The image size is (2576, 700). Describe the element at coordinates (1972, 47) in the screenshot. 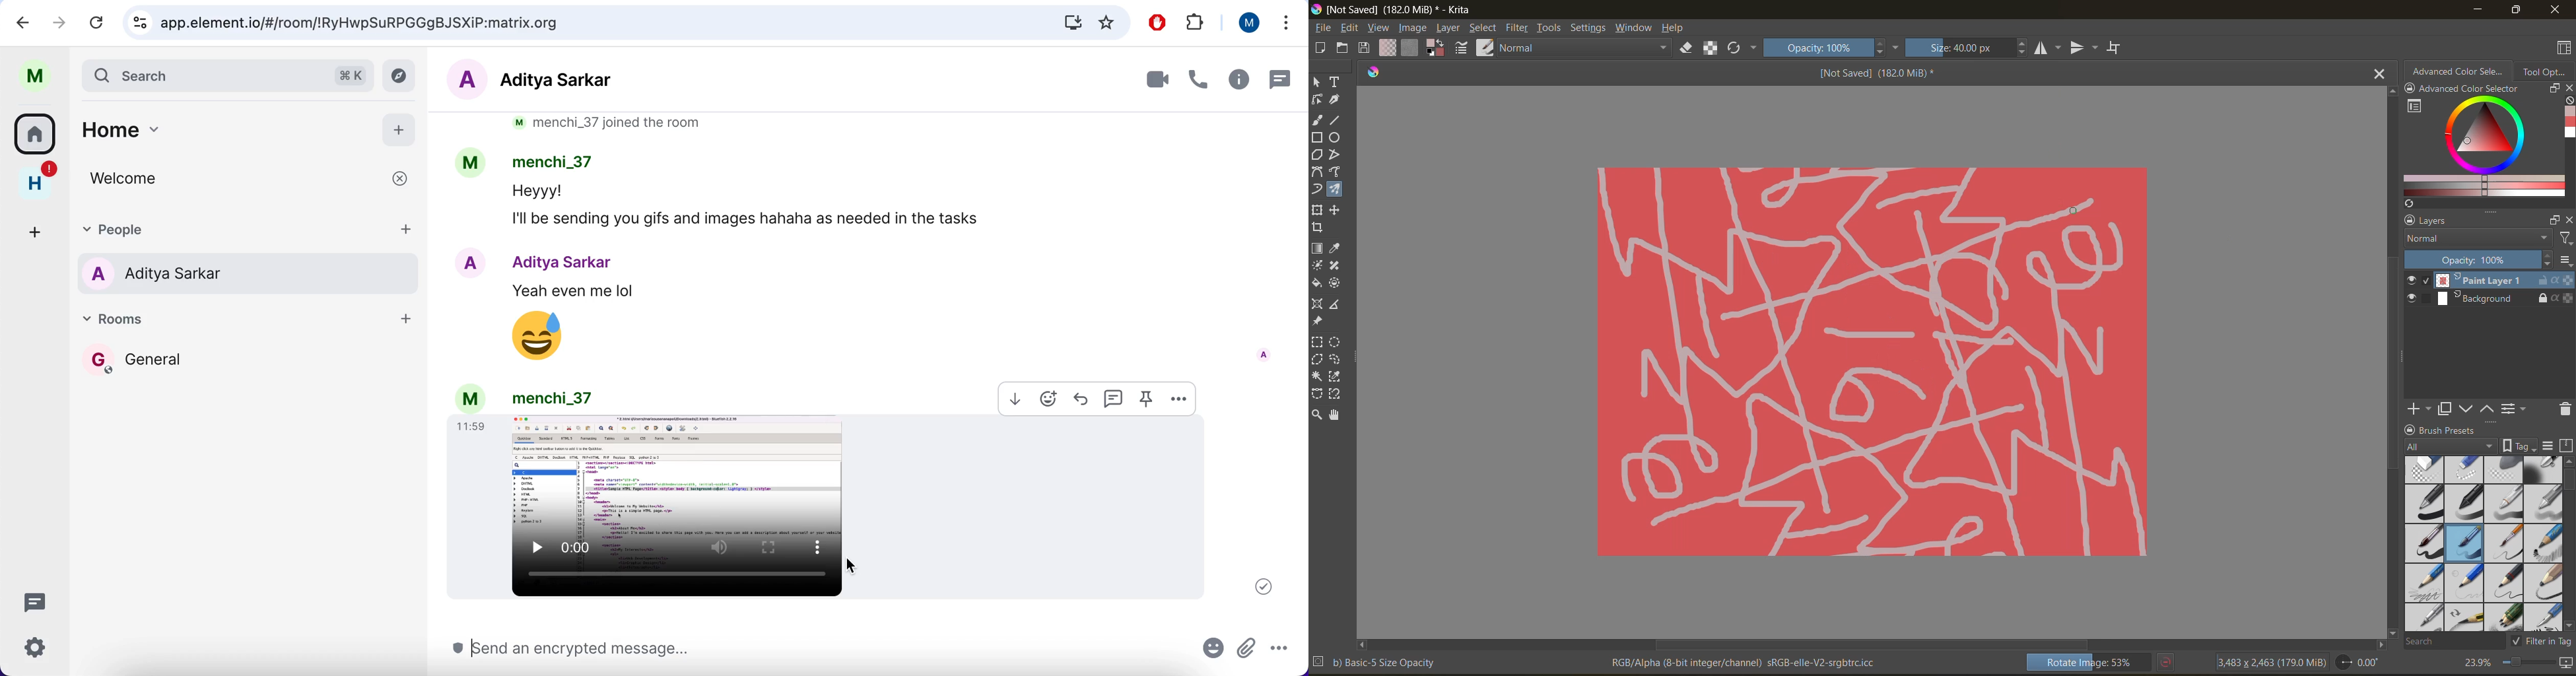

I see `size` at that location.